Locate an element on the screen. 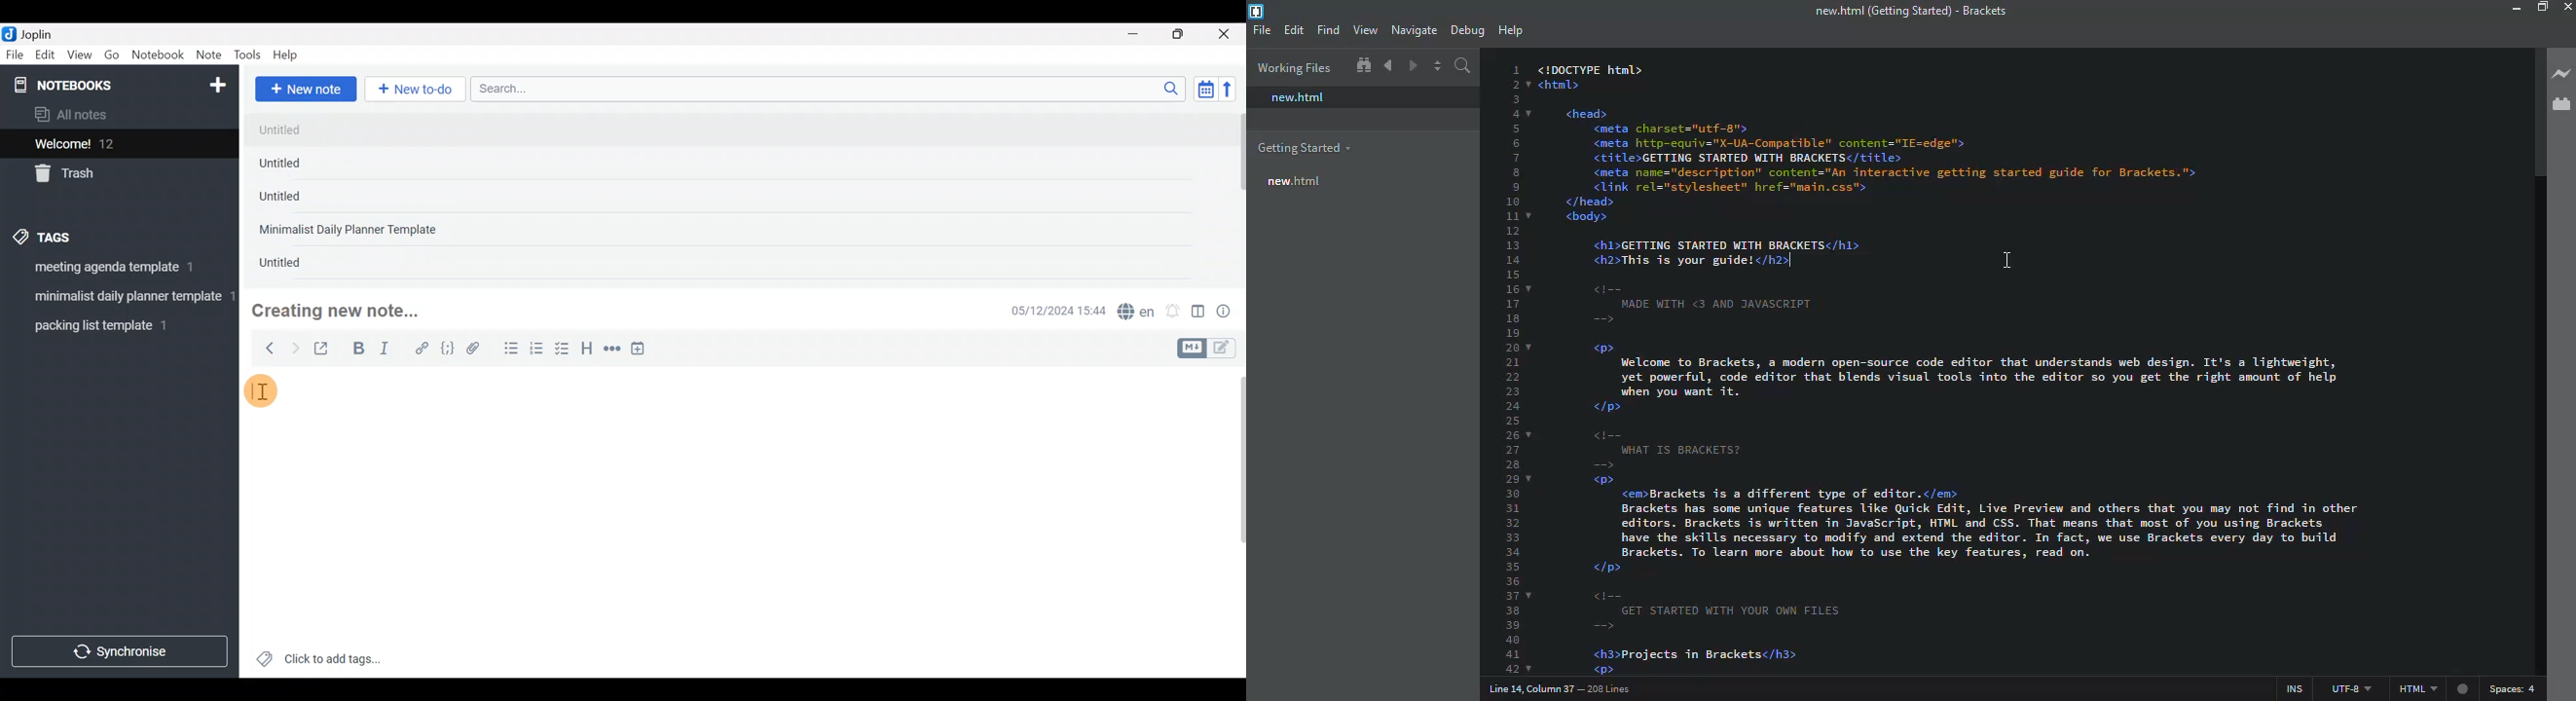  Tag 1 is located at coordinates (116, 271).